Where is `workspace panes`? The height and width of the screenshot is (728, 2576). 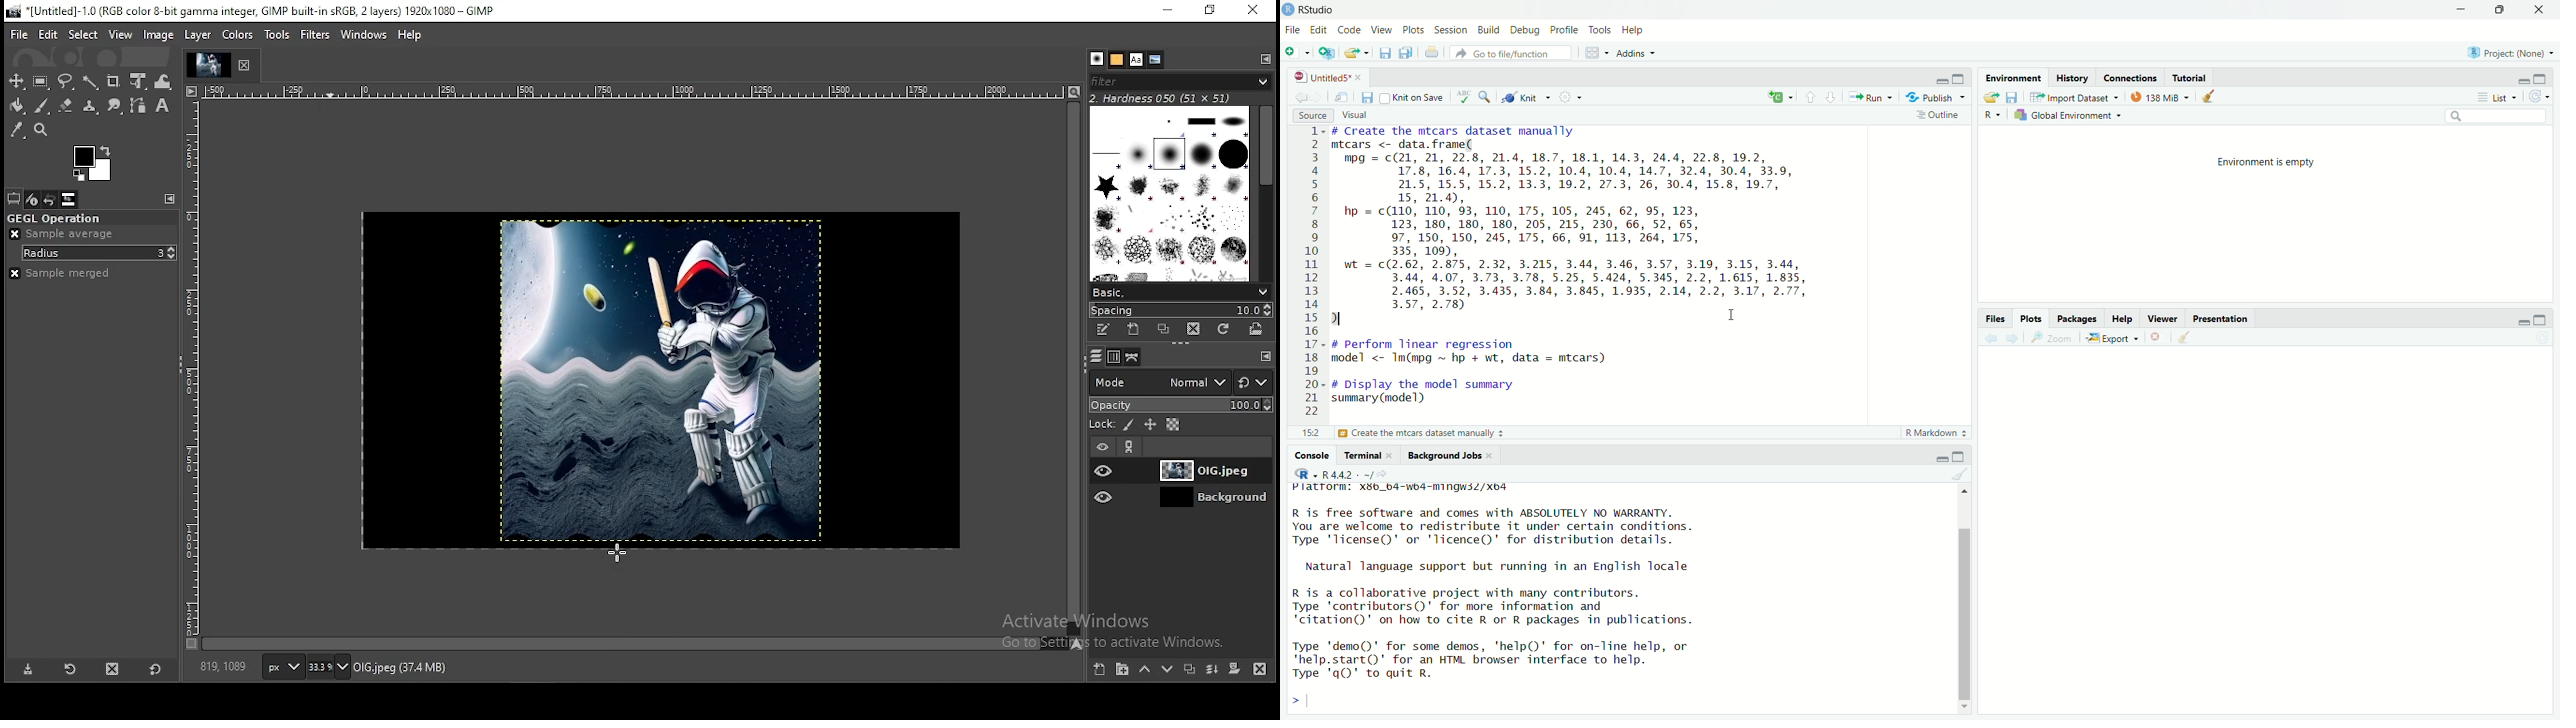 workspace panes is located at coordinates (1593, 53).